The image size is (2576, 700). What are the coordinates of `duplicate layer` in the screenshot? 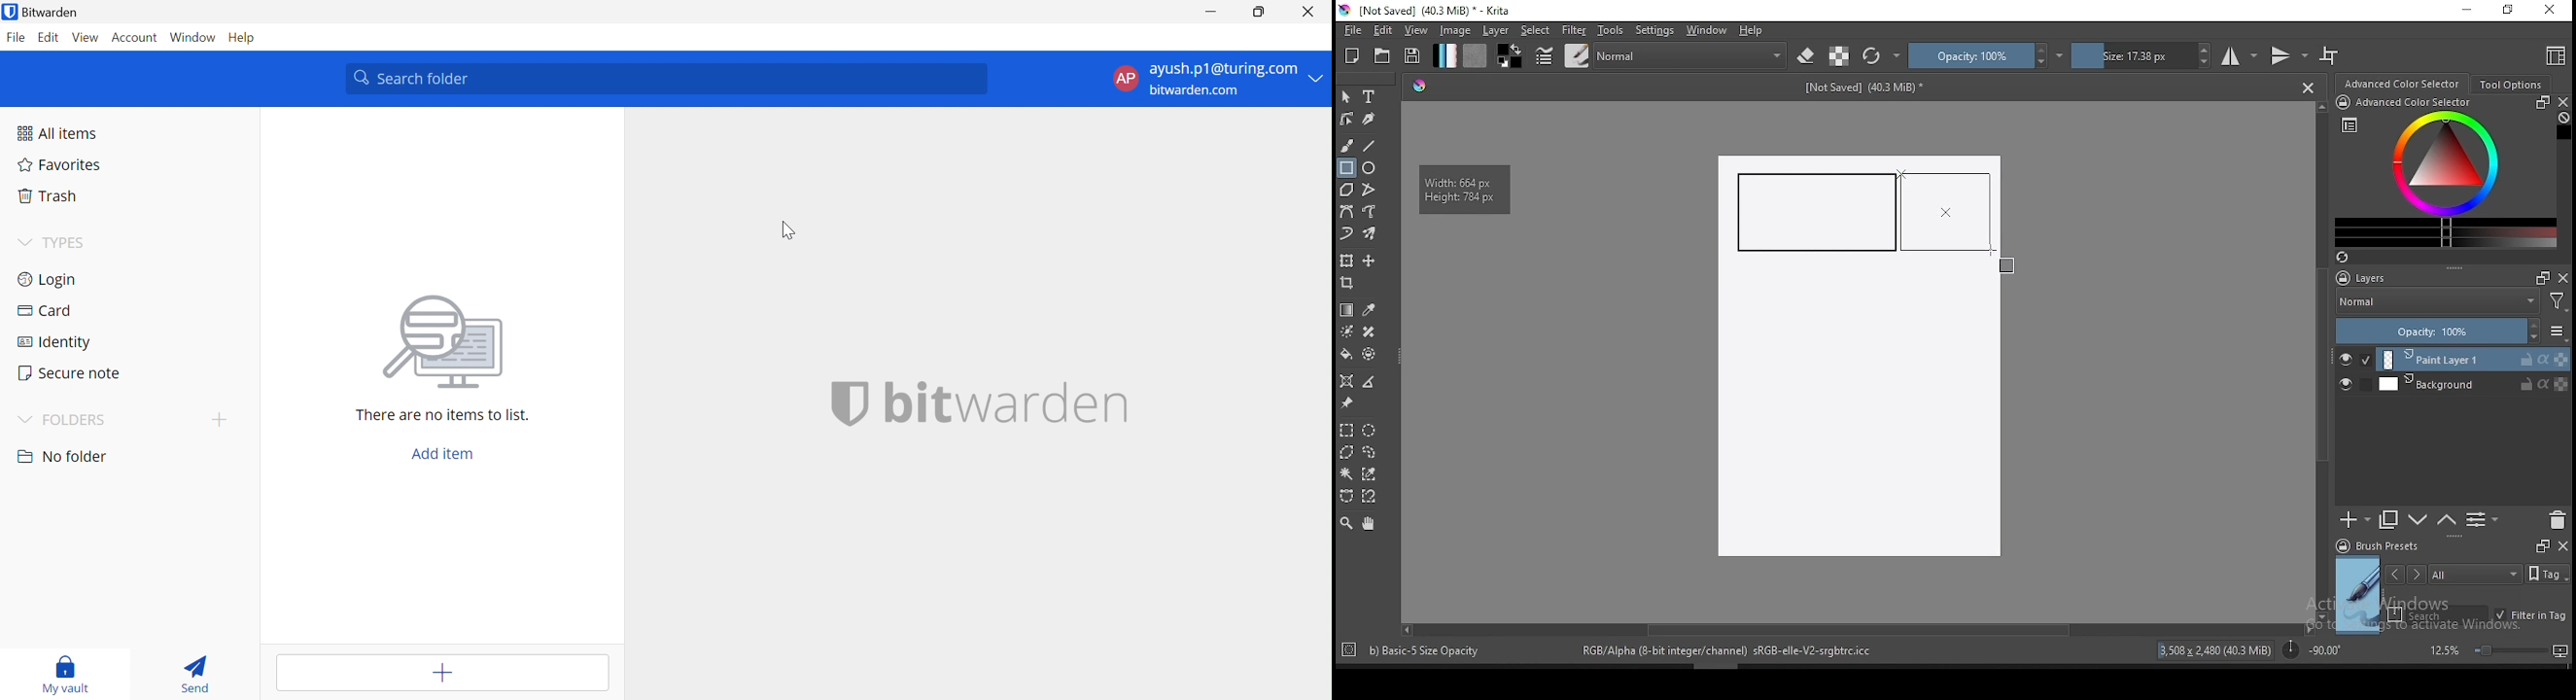 It's located at (2389, 519).